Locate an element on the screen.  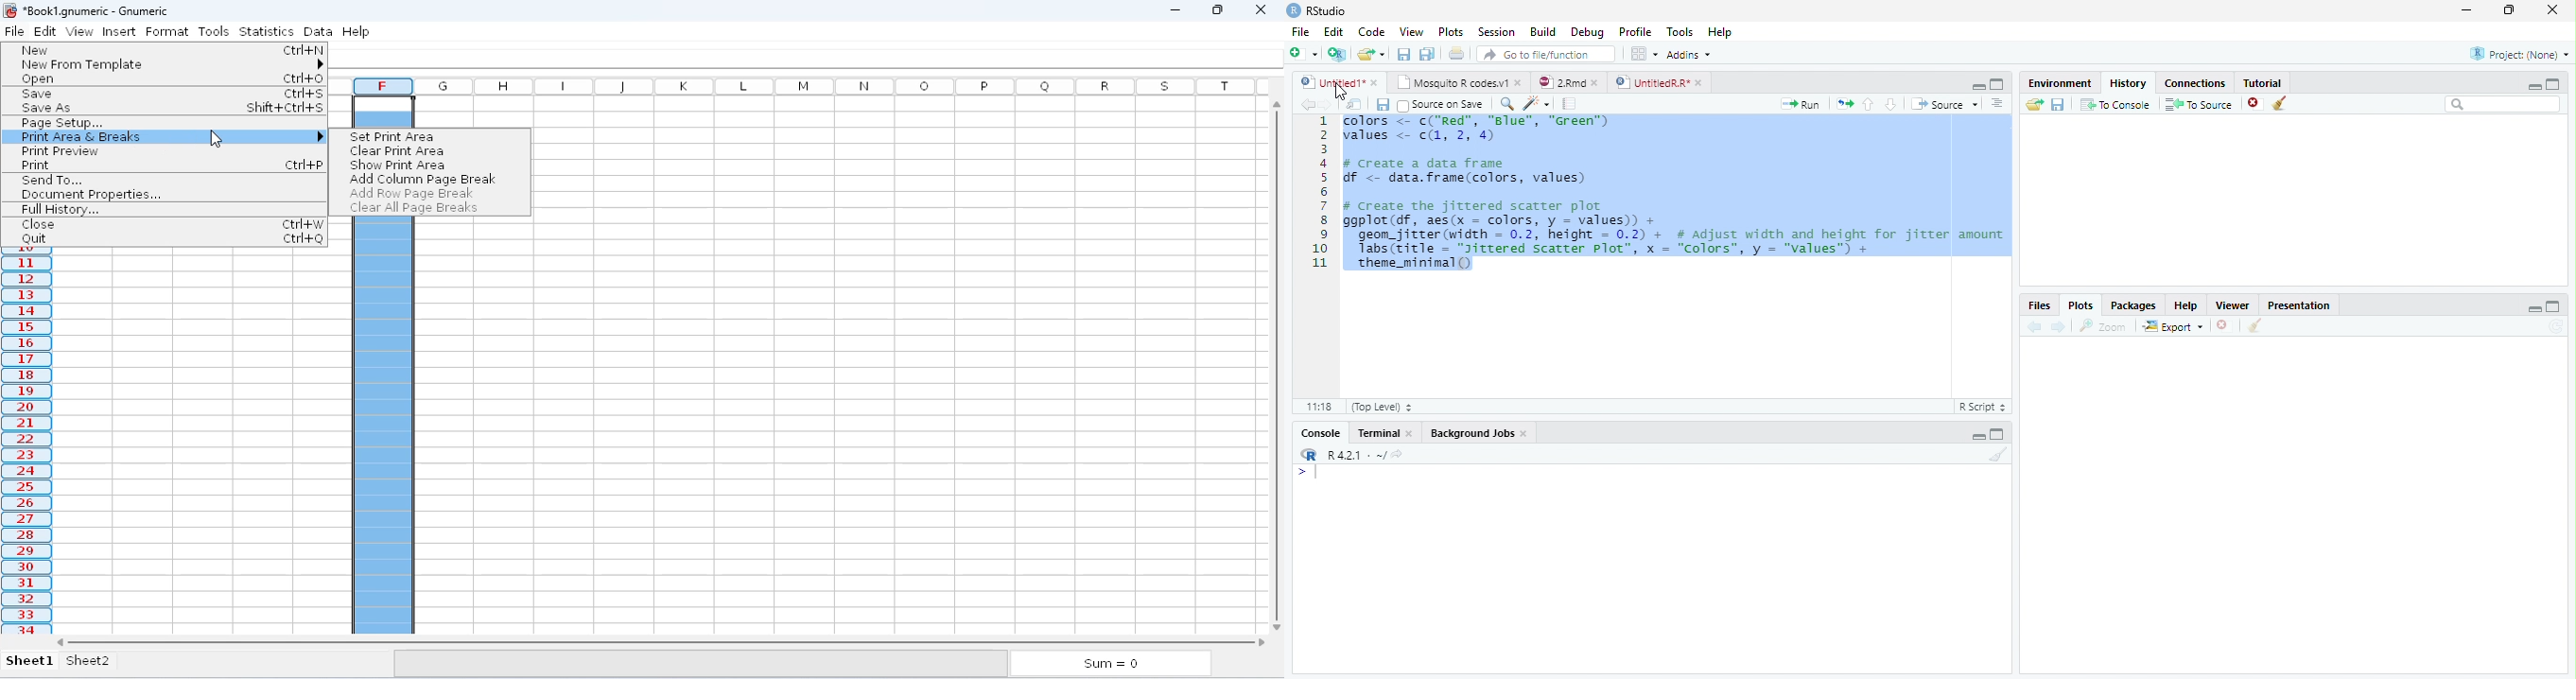
Tools is located at coordinates (1680, 31).